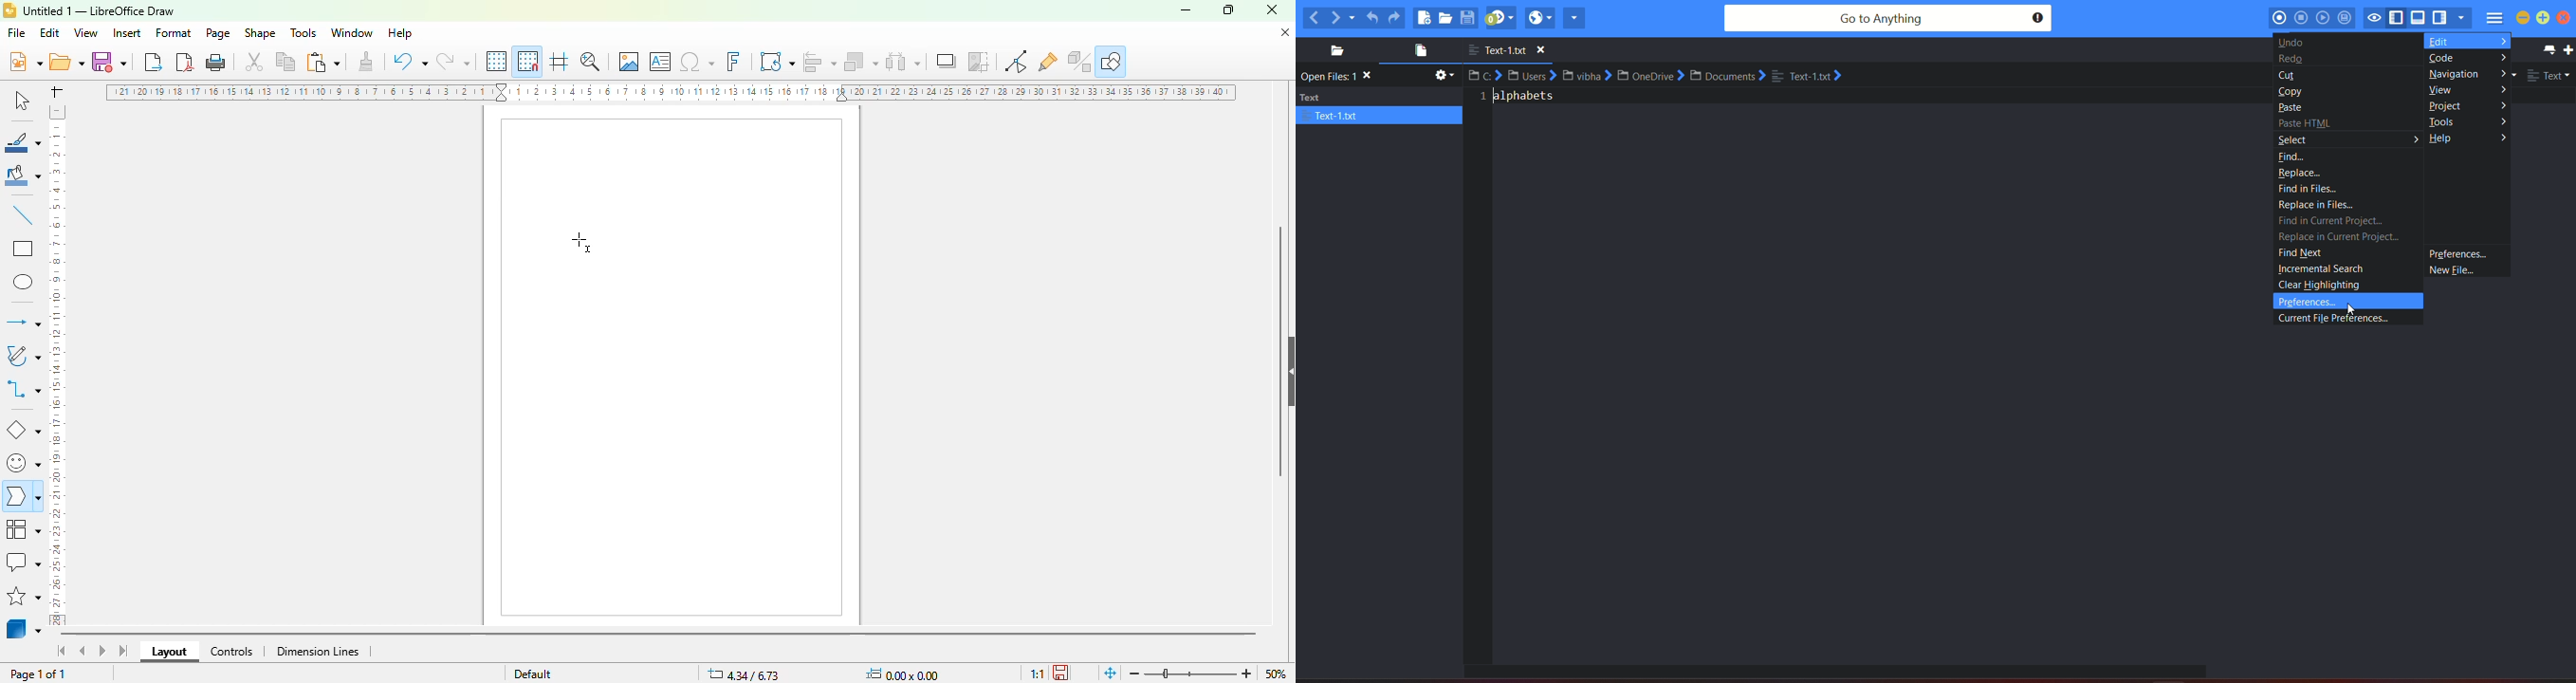 This screenshot has height=700, width=2576. I want to click on crop image, so click(978, 61).